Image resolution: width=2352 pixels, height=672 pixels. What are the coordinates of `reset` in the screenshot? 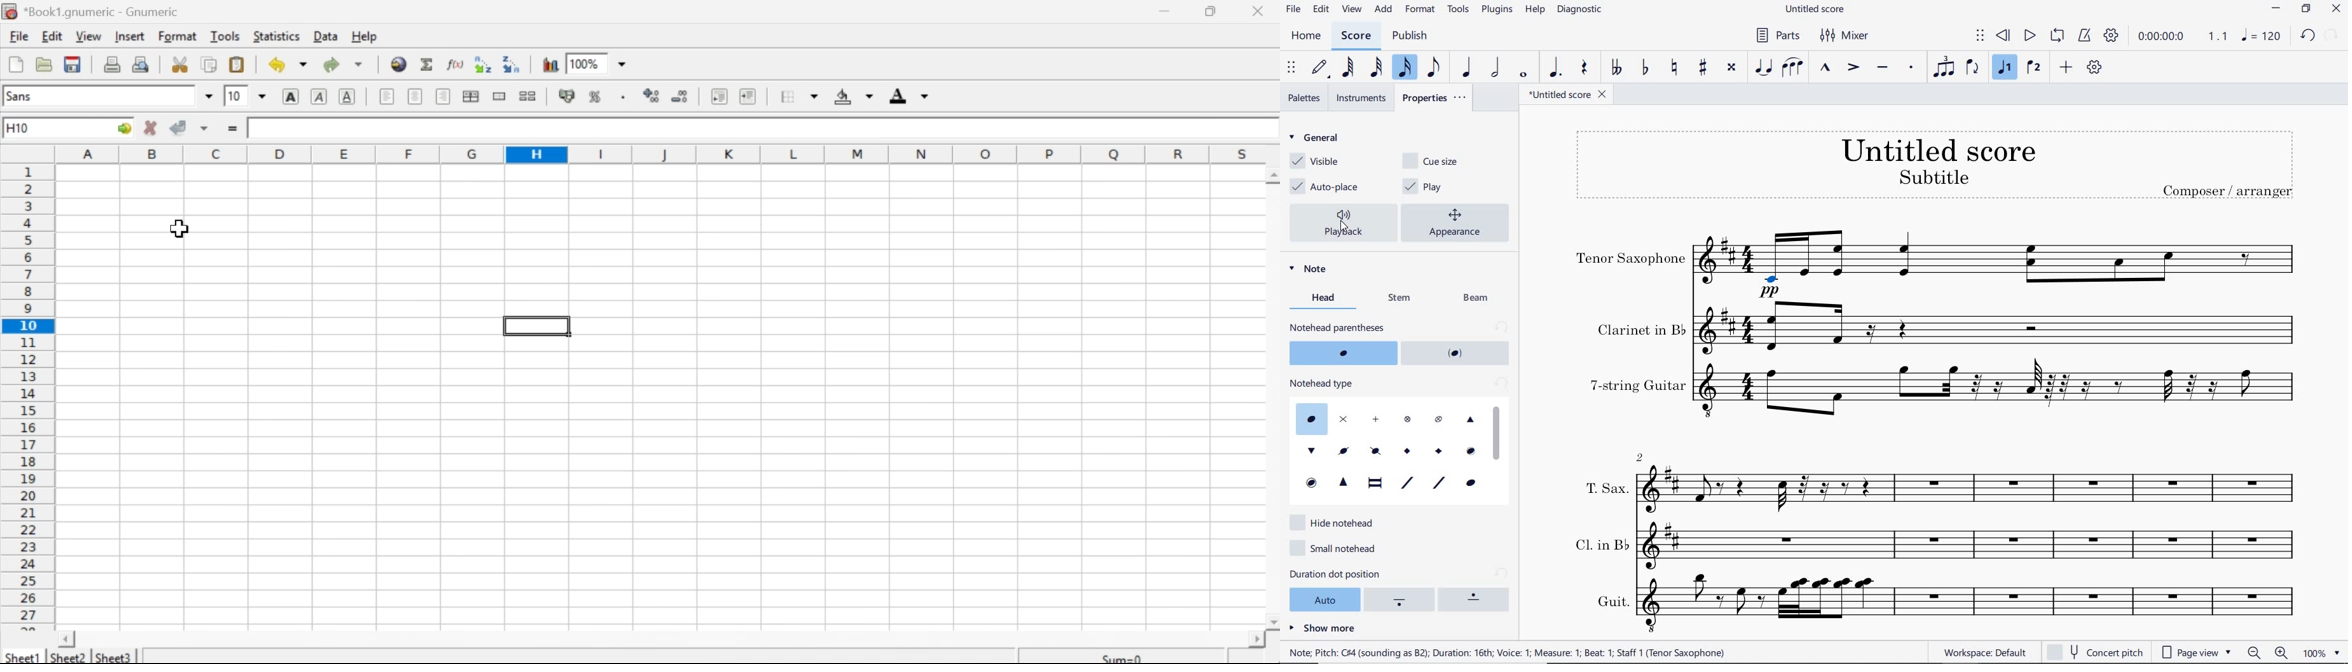 It's located at (1503, 573).